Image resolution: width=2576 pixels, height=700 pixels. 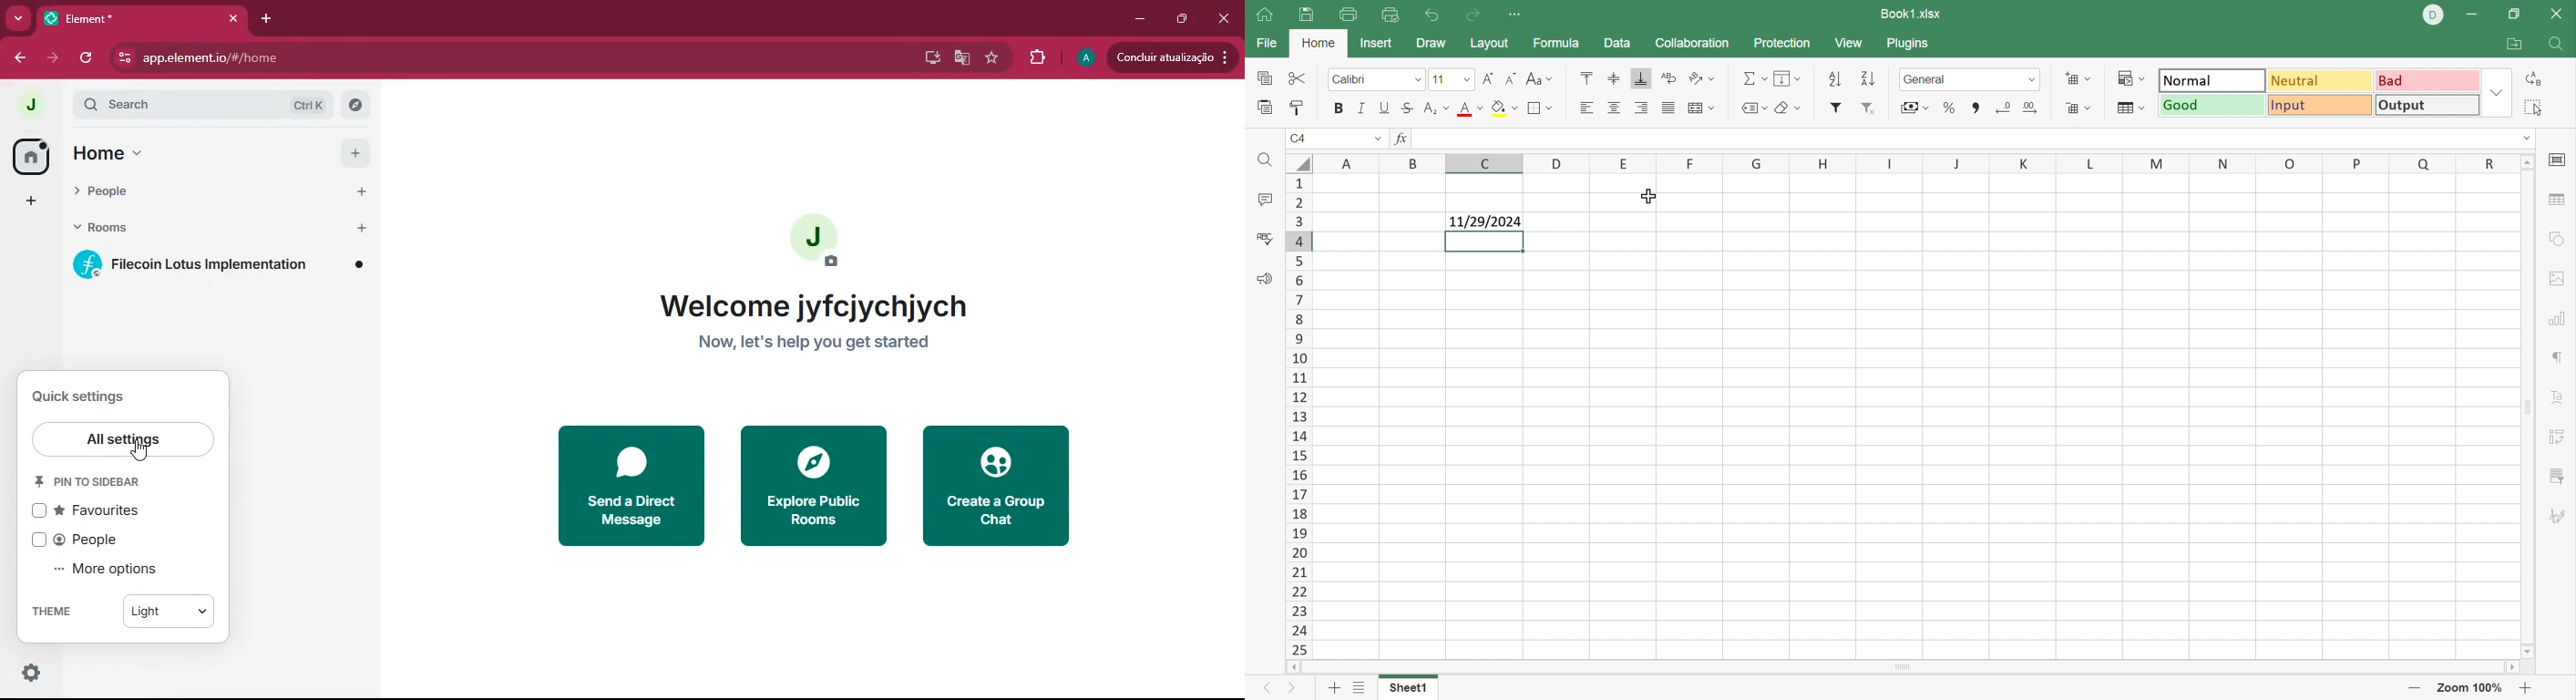 What do you see at coordinates (1386, 107) in the screenshot?
I see `Underline` at bounding box center [1386, 107].